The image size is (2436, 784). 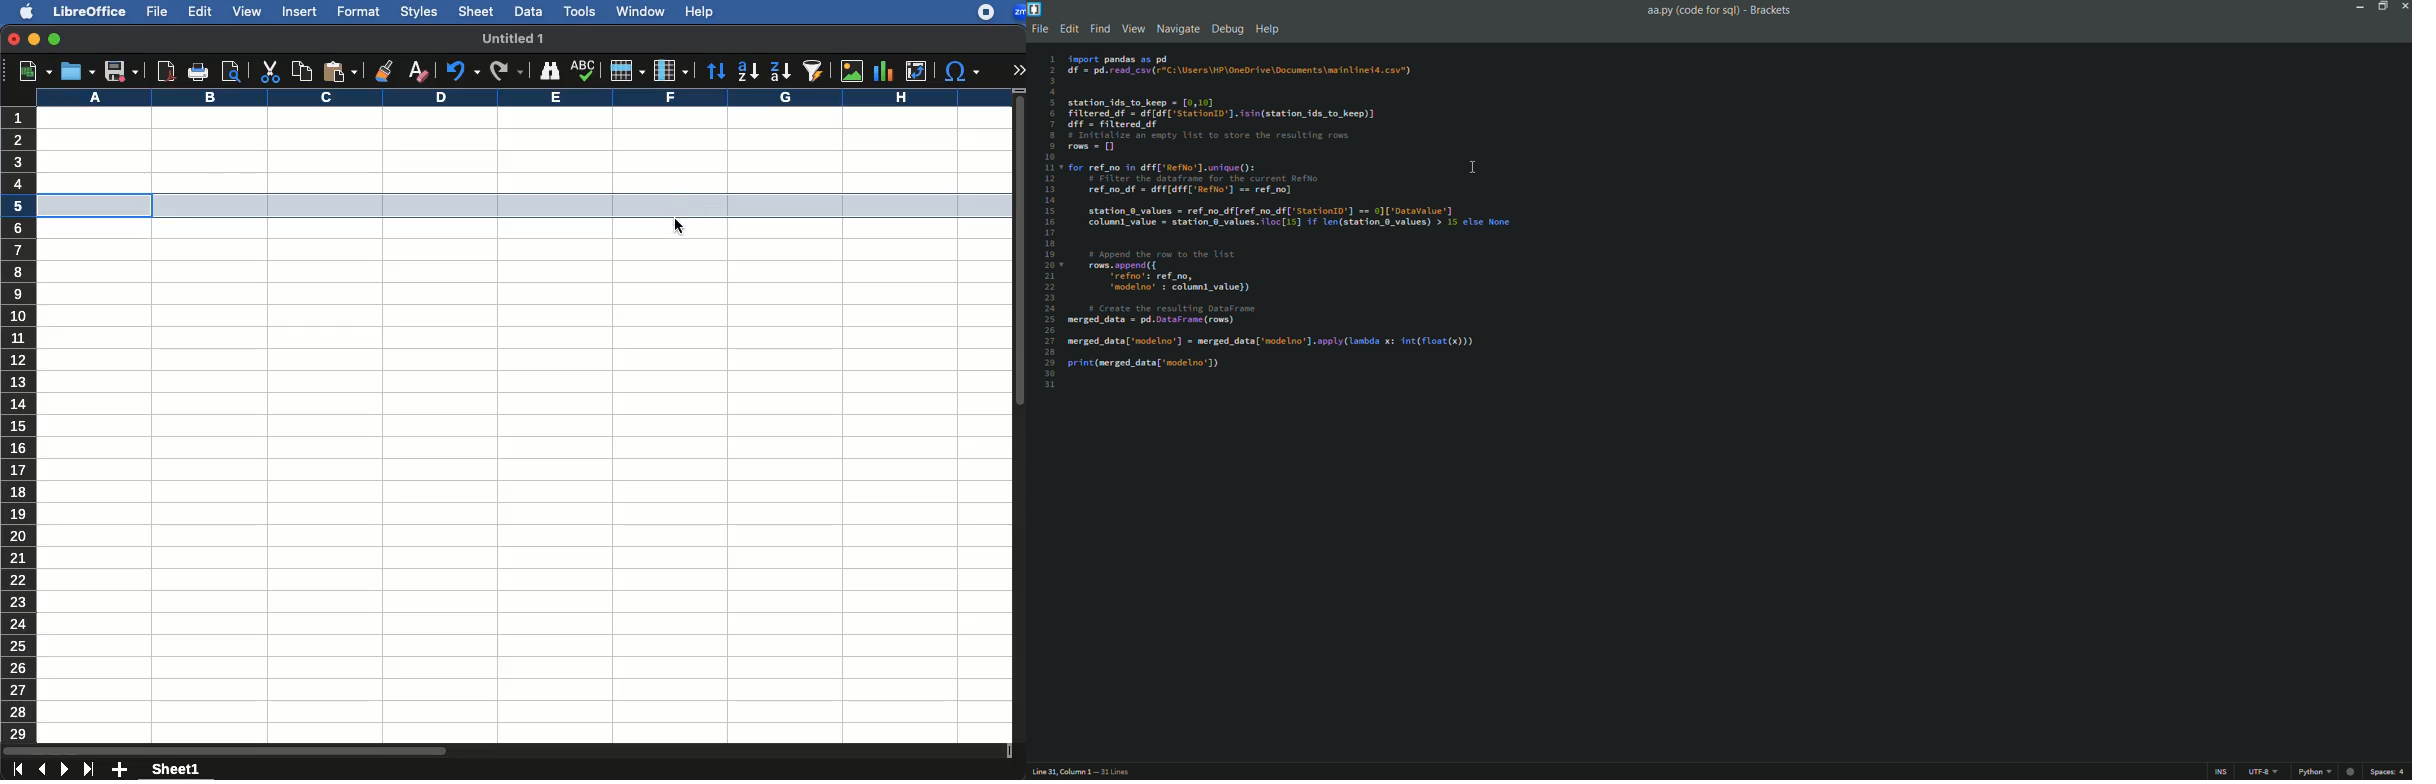 I want to click on descending, so click(x=780, y=71).